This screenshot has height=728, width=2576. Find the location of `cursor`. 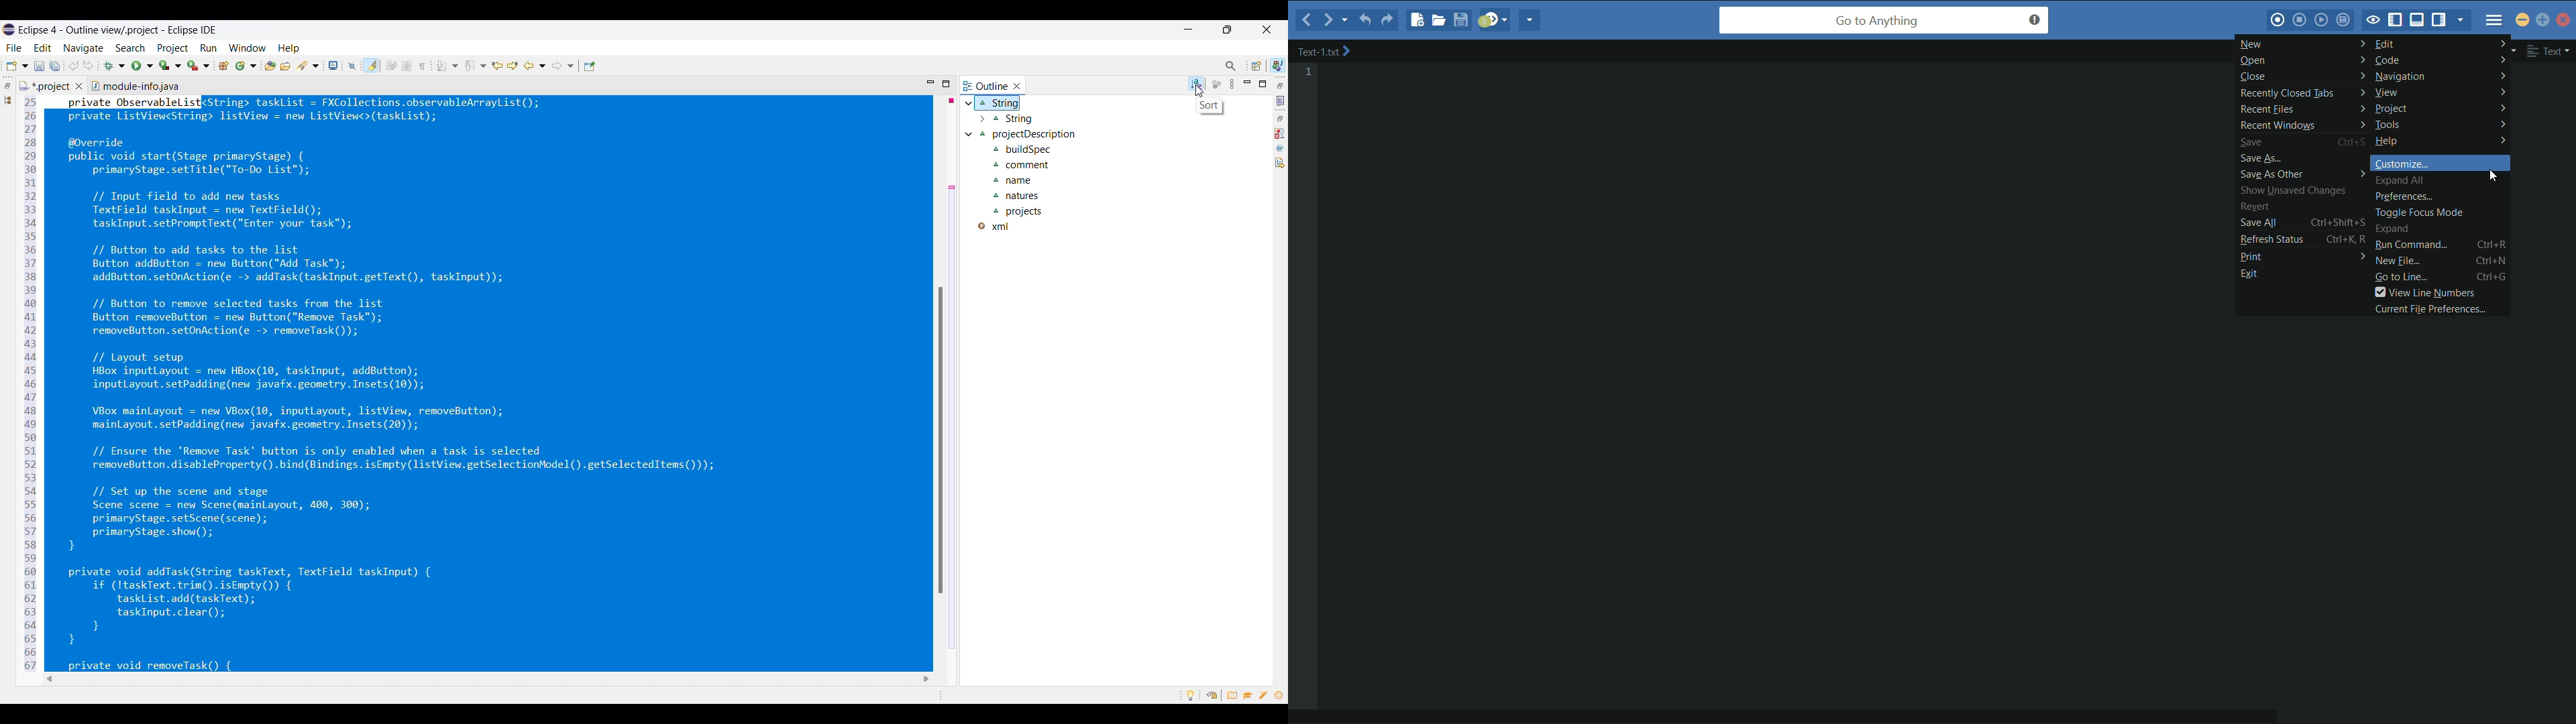

cursor is located at coordinates (2497, 176).